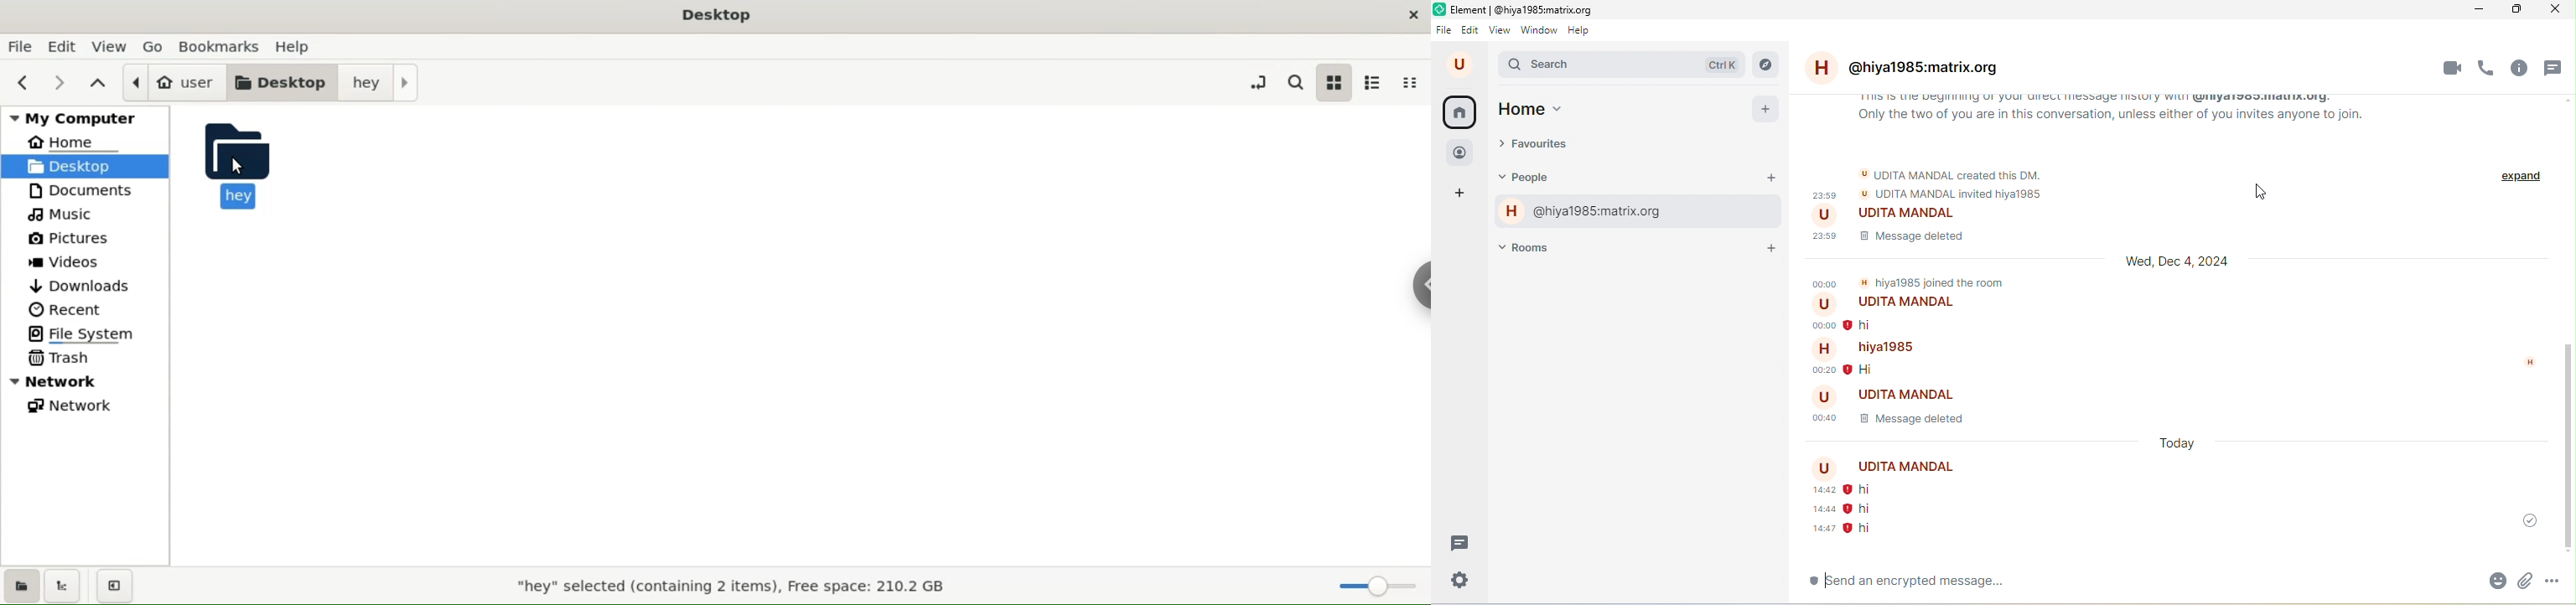 The width and height of the screenshot is (2576, 616). Describe the element at coordinates (1539, 29) in the screenshot. I see `window` at that location.